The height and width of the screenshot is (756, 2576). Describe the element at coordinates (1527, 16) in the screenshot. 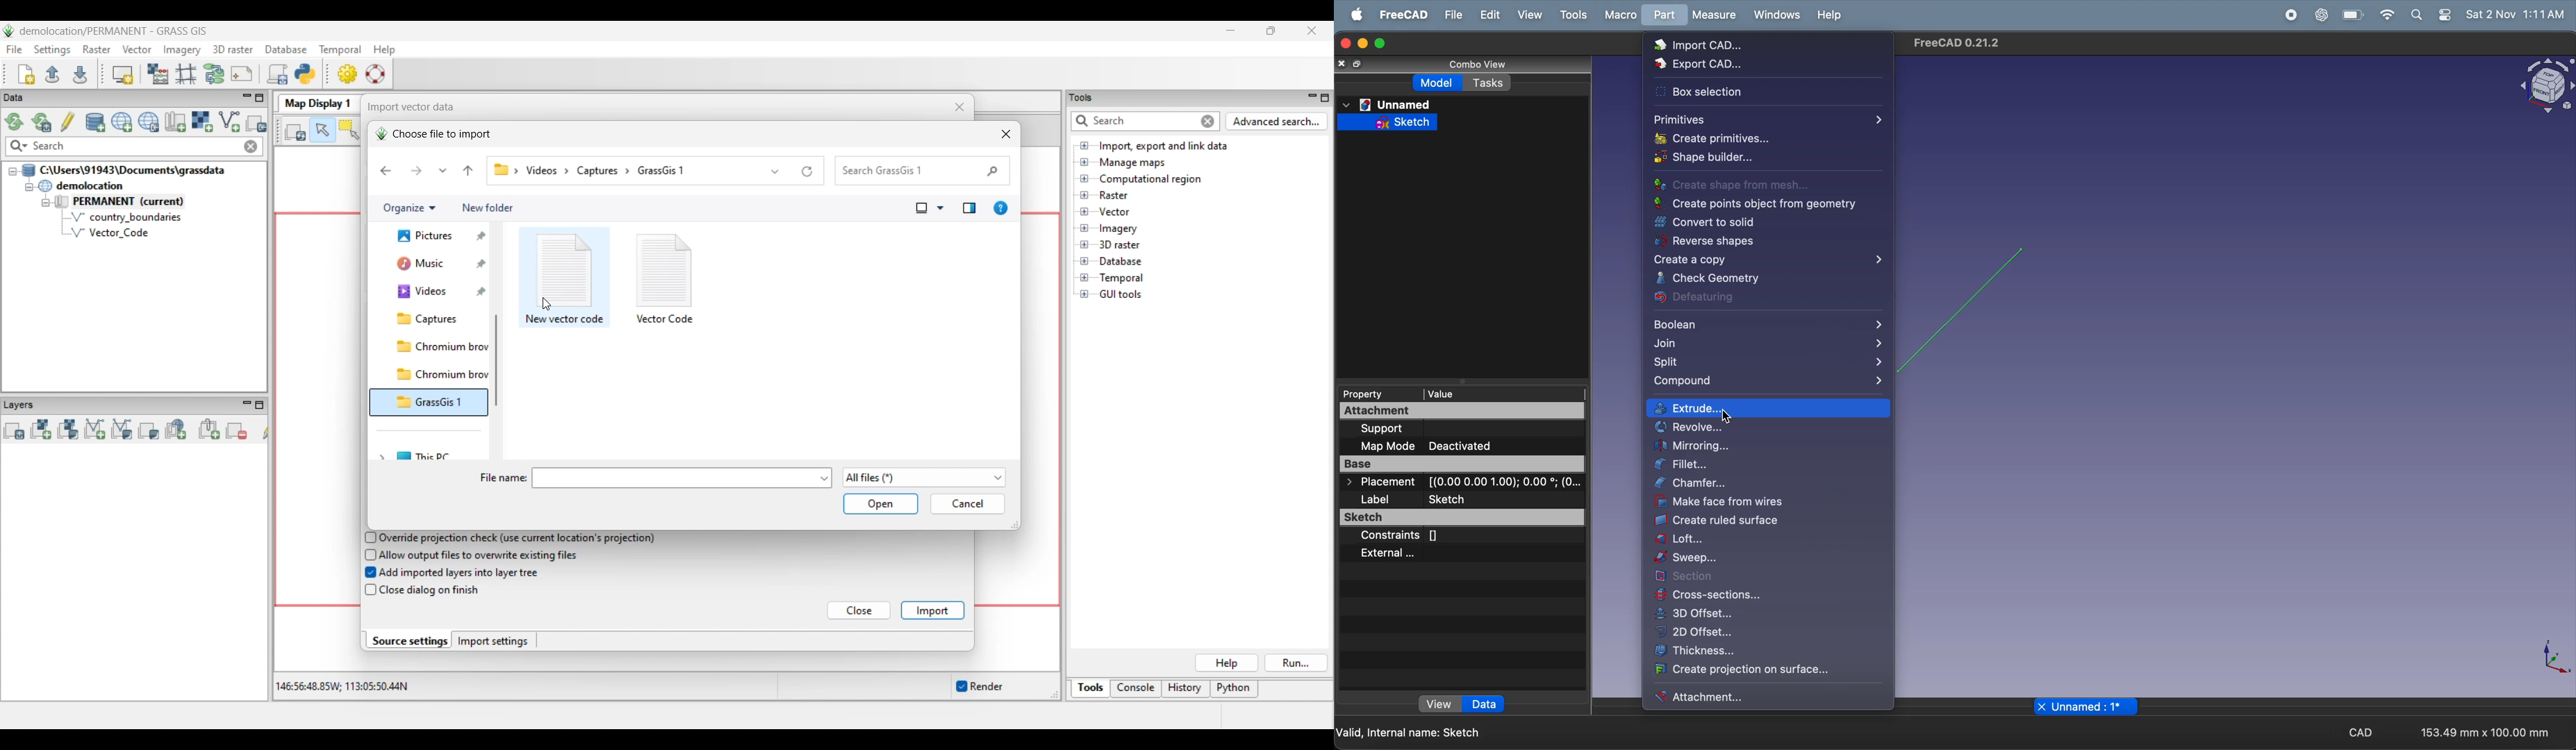

I see `view` at that location.